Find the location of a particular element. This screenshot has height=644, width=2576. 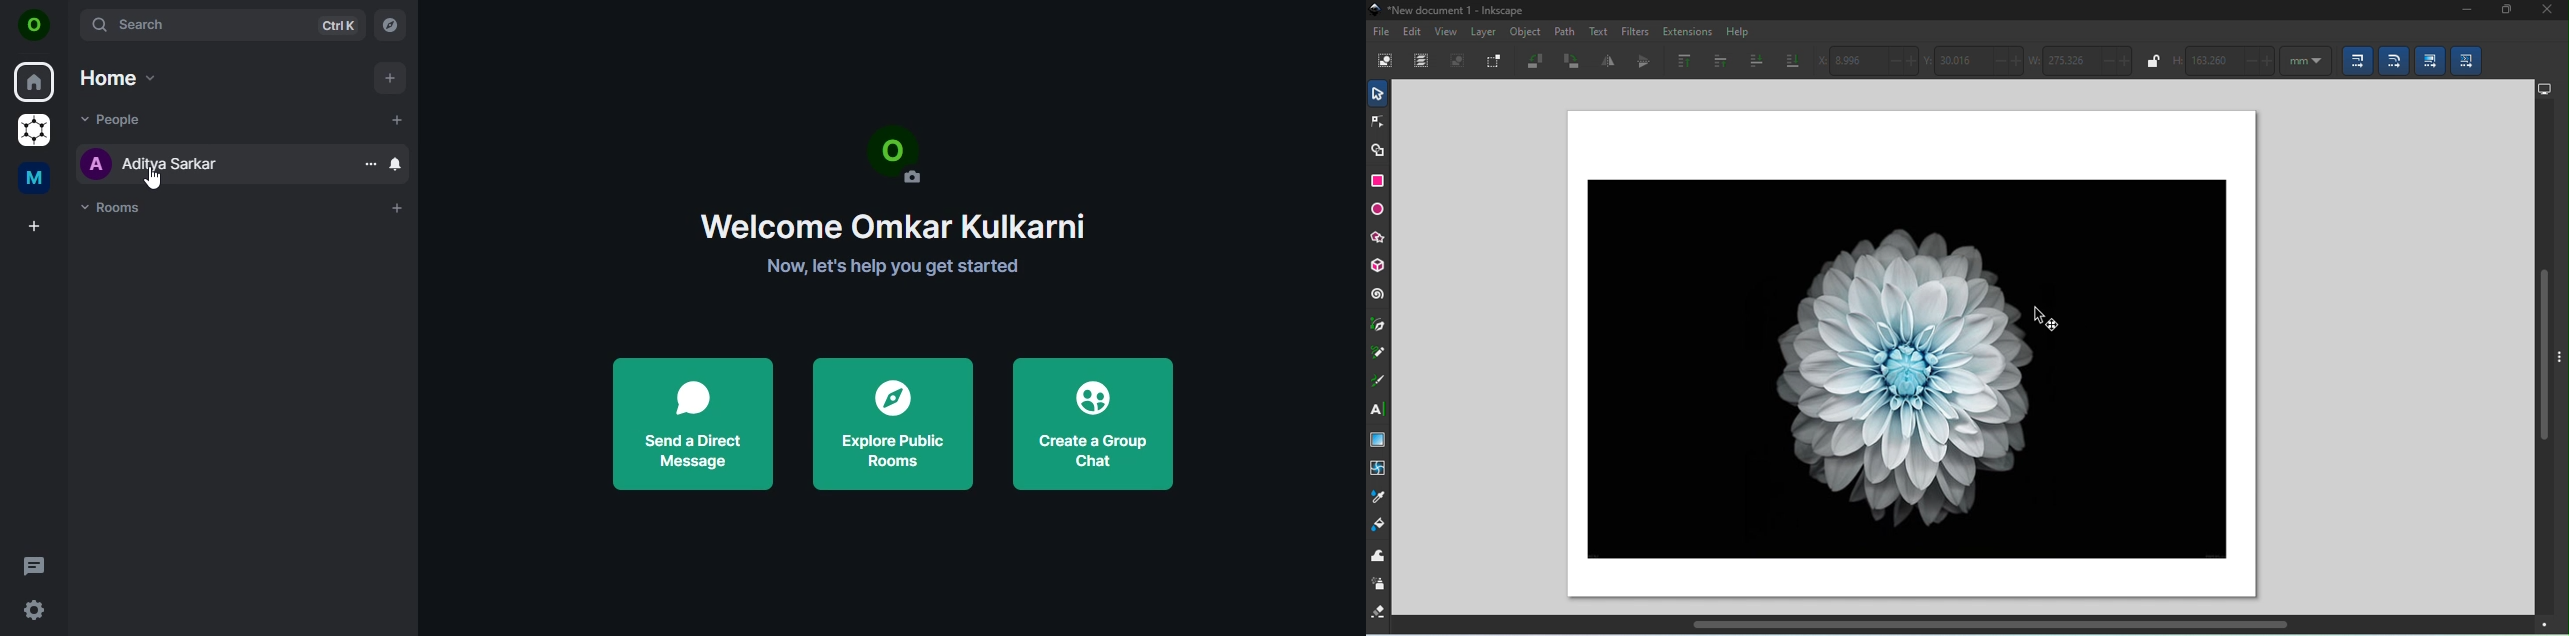

Layer is located at coordinates (1487, 34).